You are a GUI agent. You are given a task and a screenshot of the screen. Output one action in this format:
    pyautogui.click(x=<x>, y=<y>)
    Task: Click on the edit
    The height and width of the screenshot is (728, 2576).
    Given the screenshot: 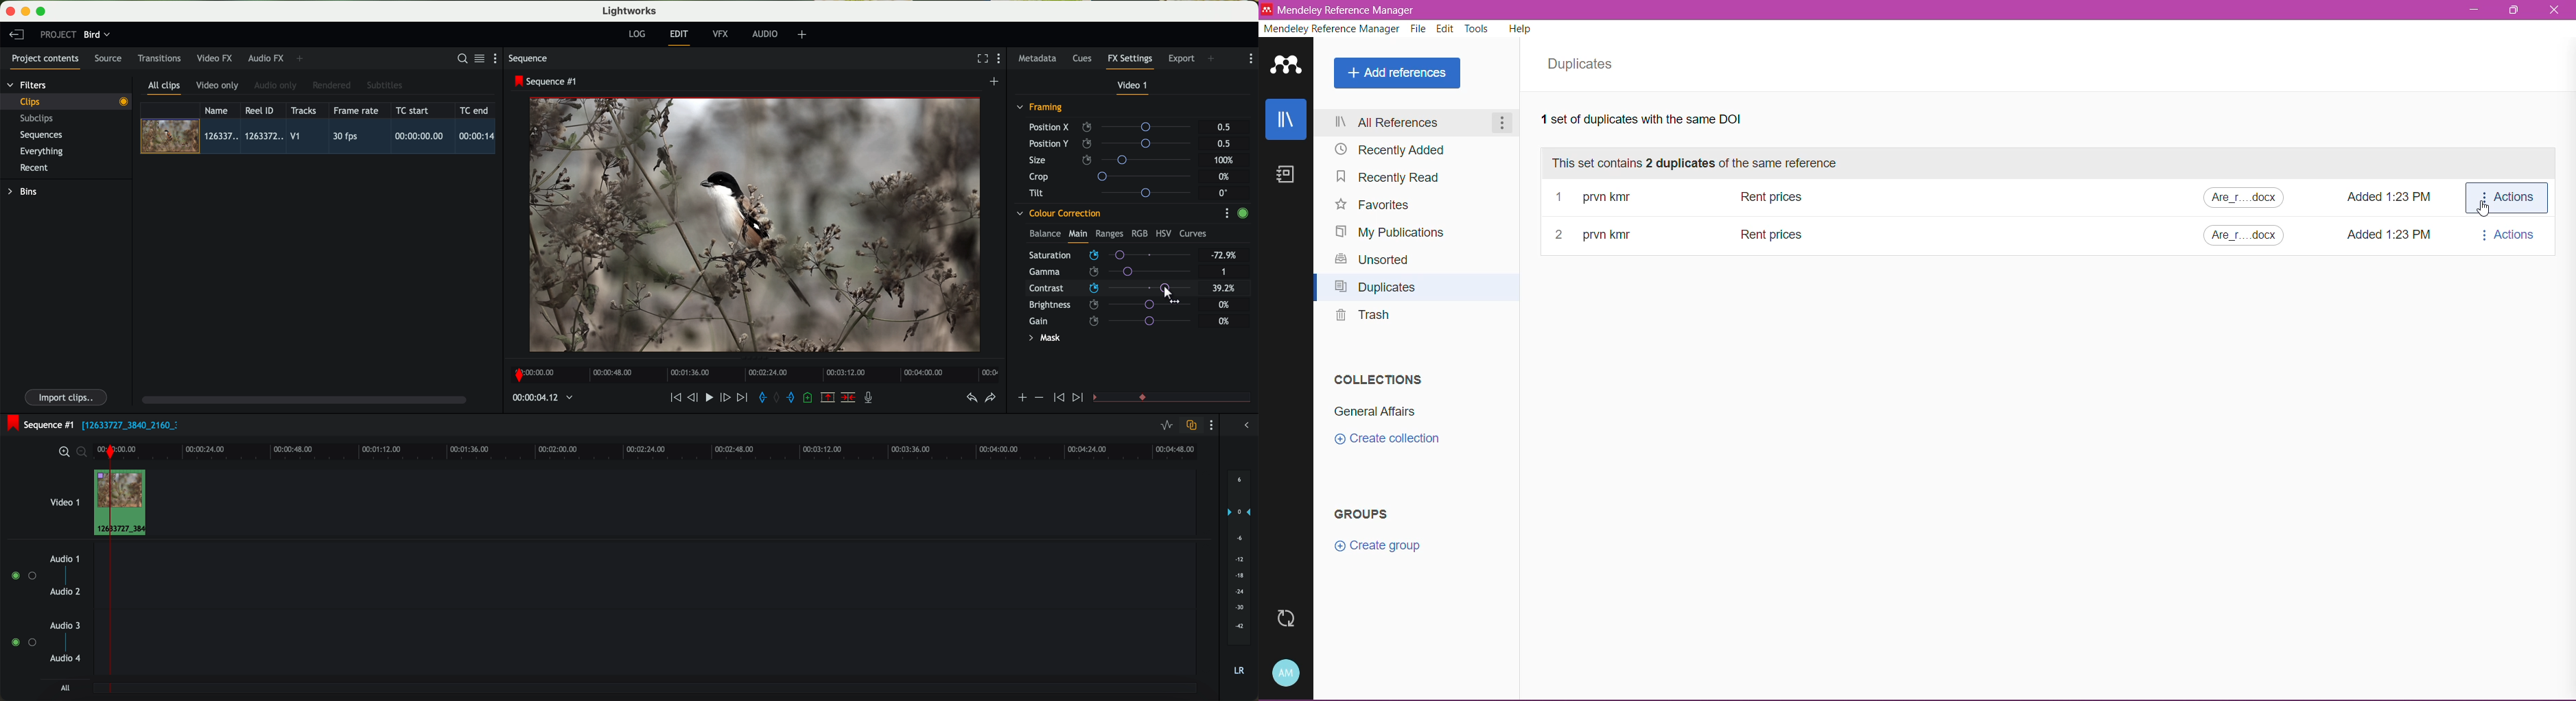 What is the action you would take?
    pyautogui.click(x=680, y=37)
    